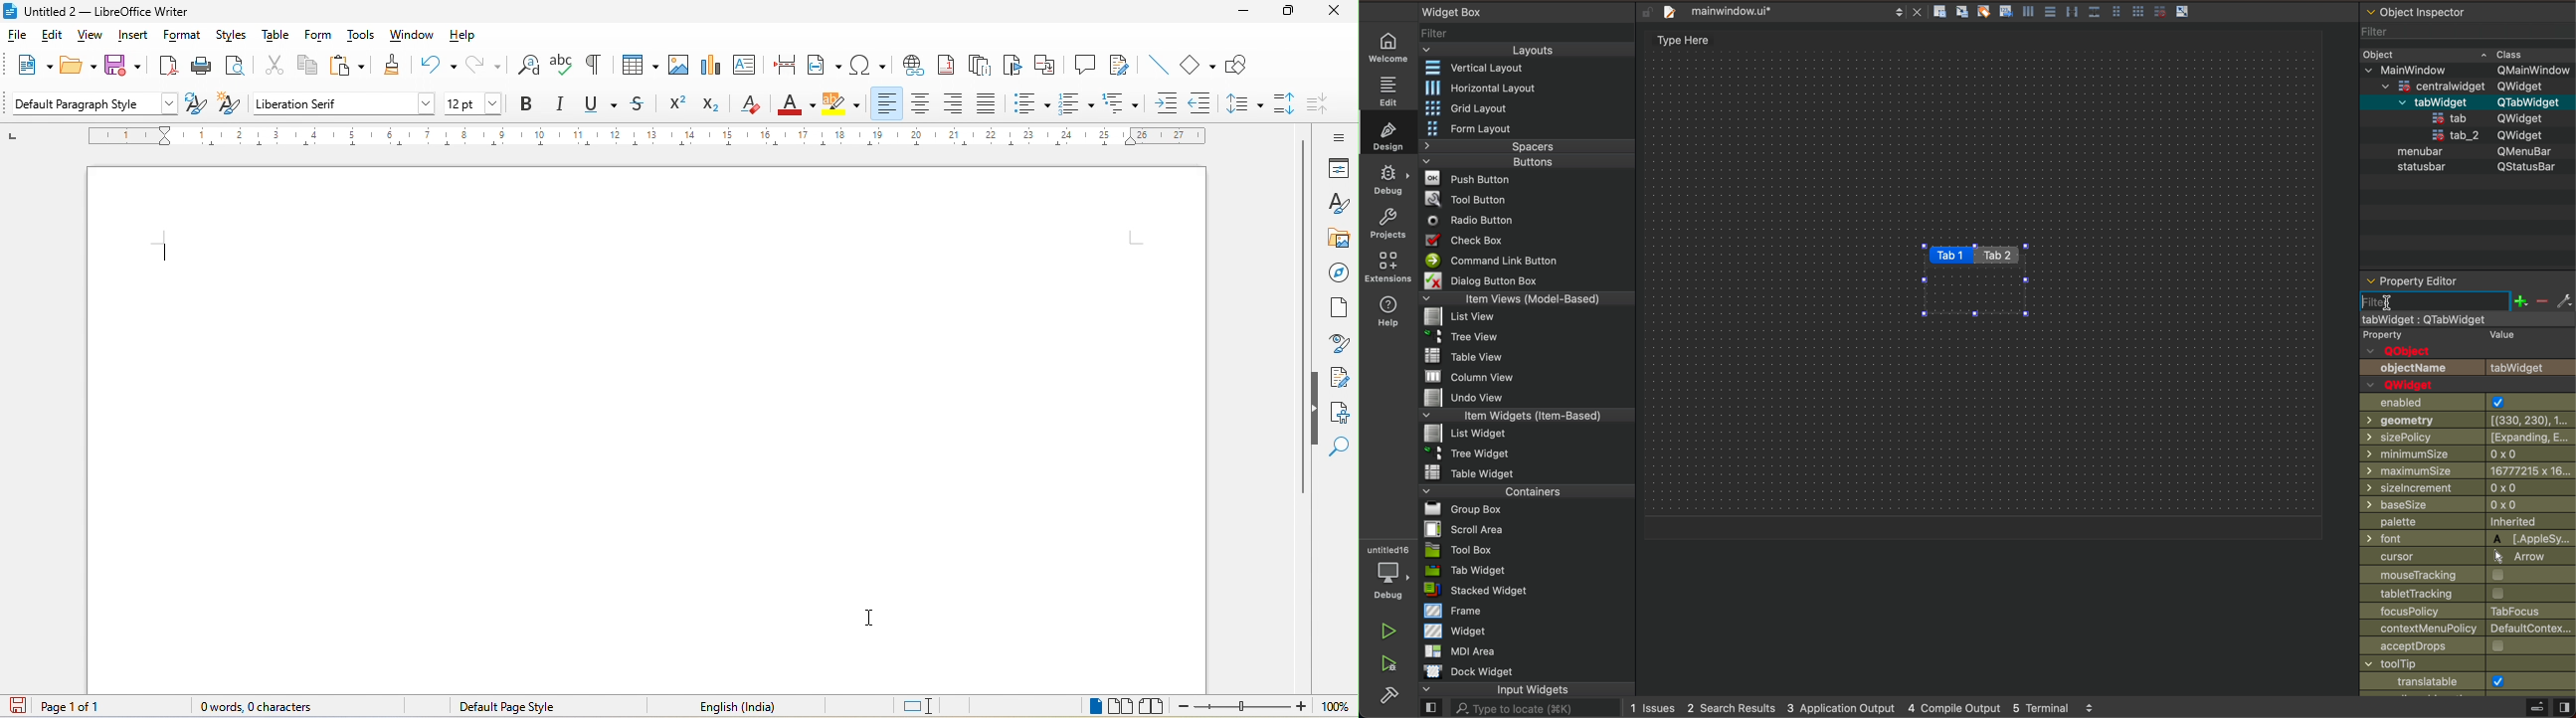 This screenshot has width=2576, height=728. Describe the element at coordinates (949, 67) in the screenshot. I see `footnote` at that location.